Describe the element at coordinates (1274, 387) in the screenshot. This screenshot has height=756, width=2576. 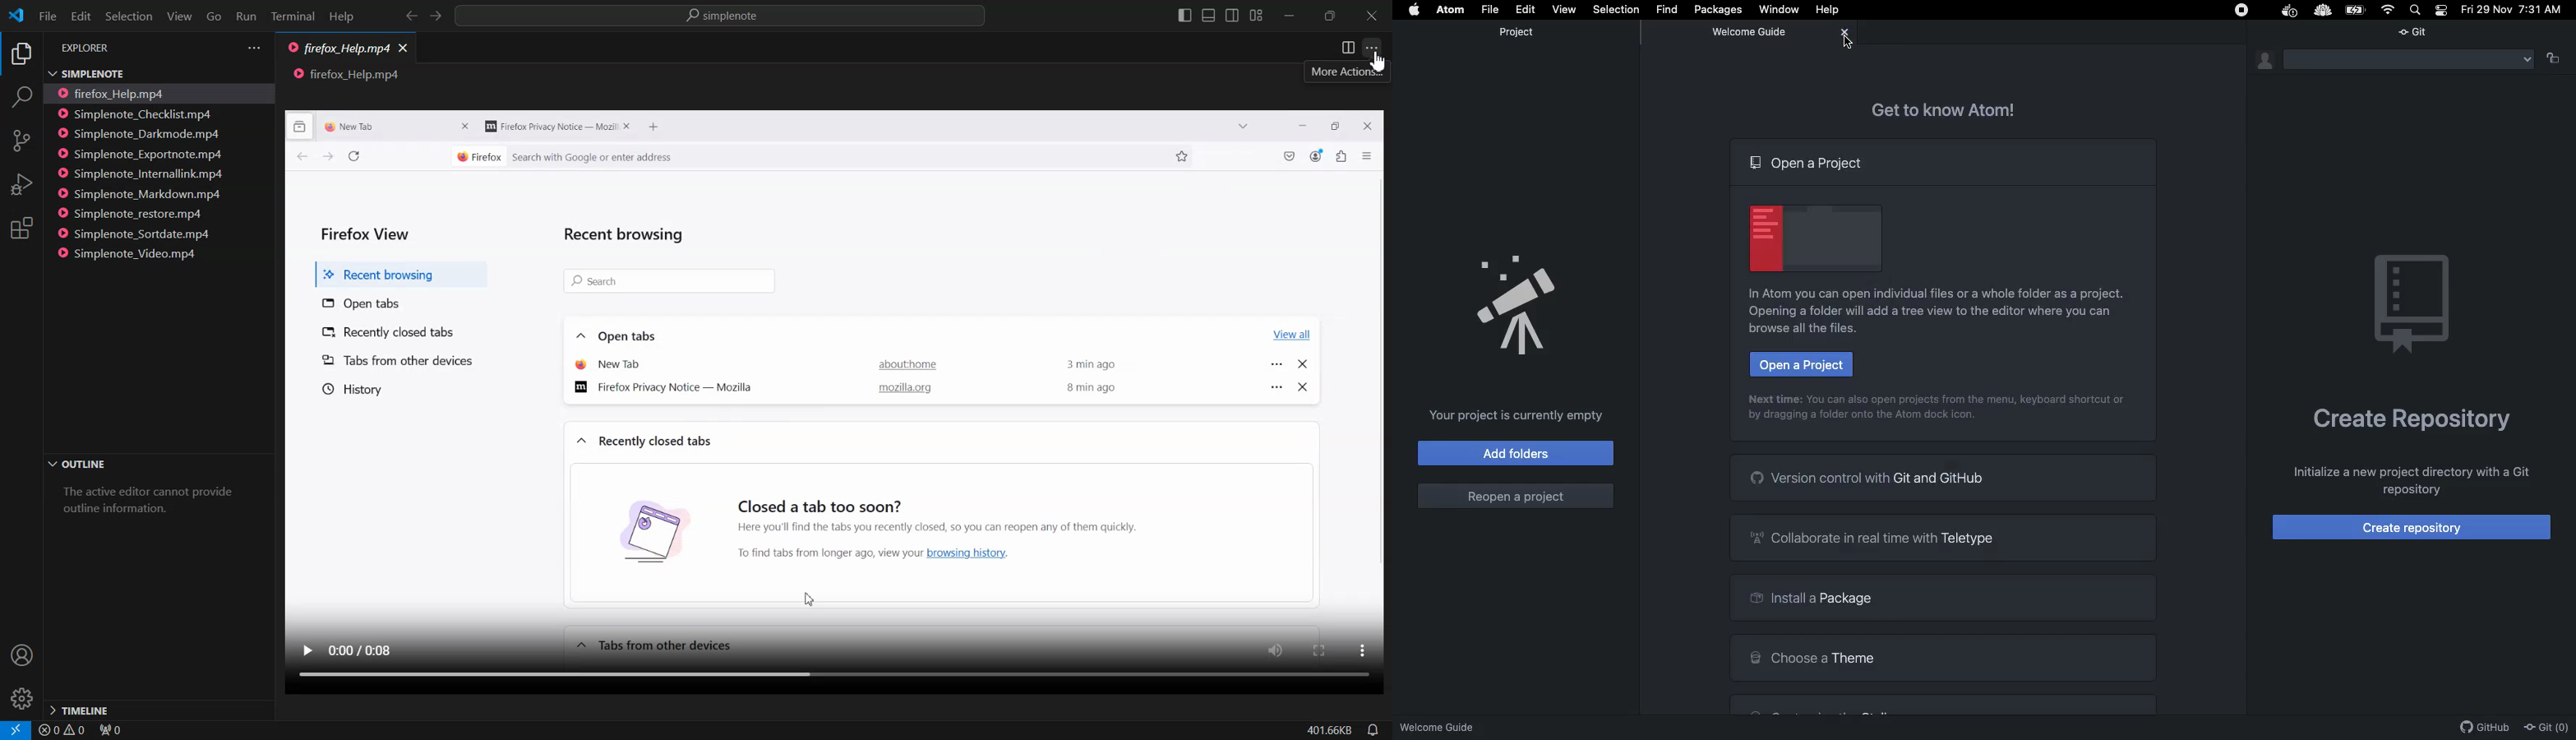
I see `option` at that location.